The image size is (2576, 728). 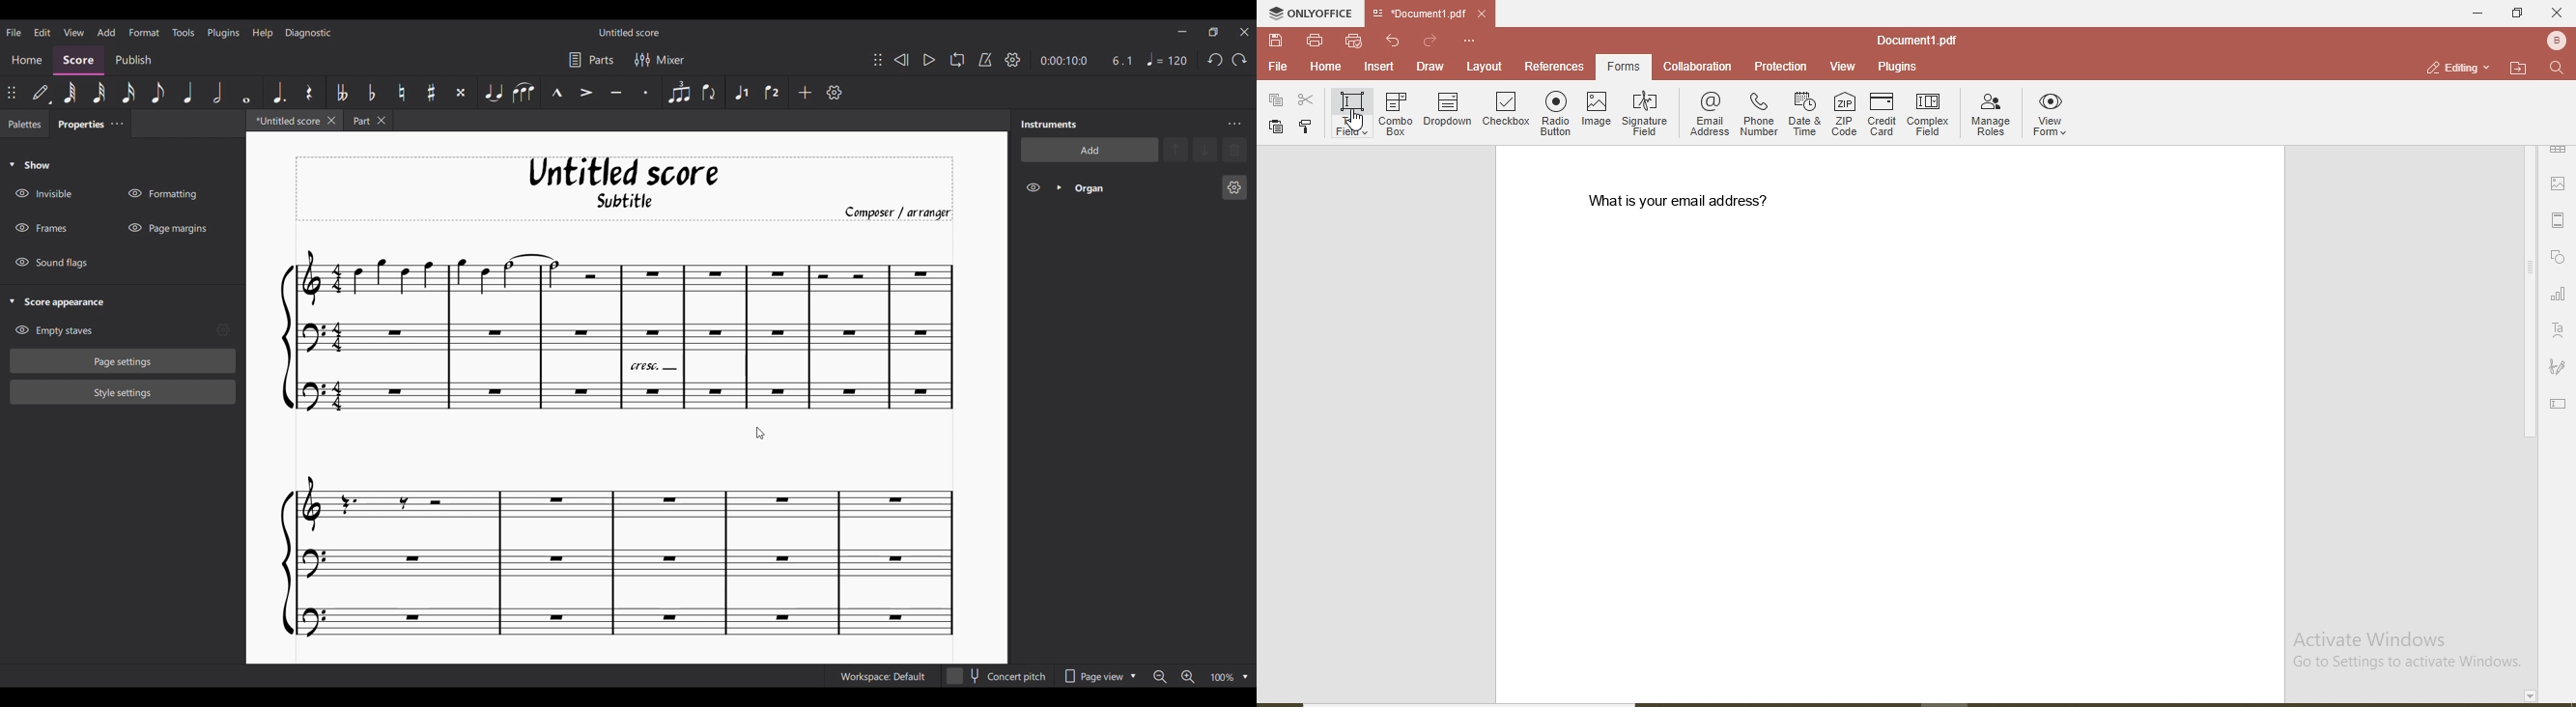 I want to click on Customize toolbar, so click(x=835, y=92).